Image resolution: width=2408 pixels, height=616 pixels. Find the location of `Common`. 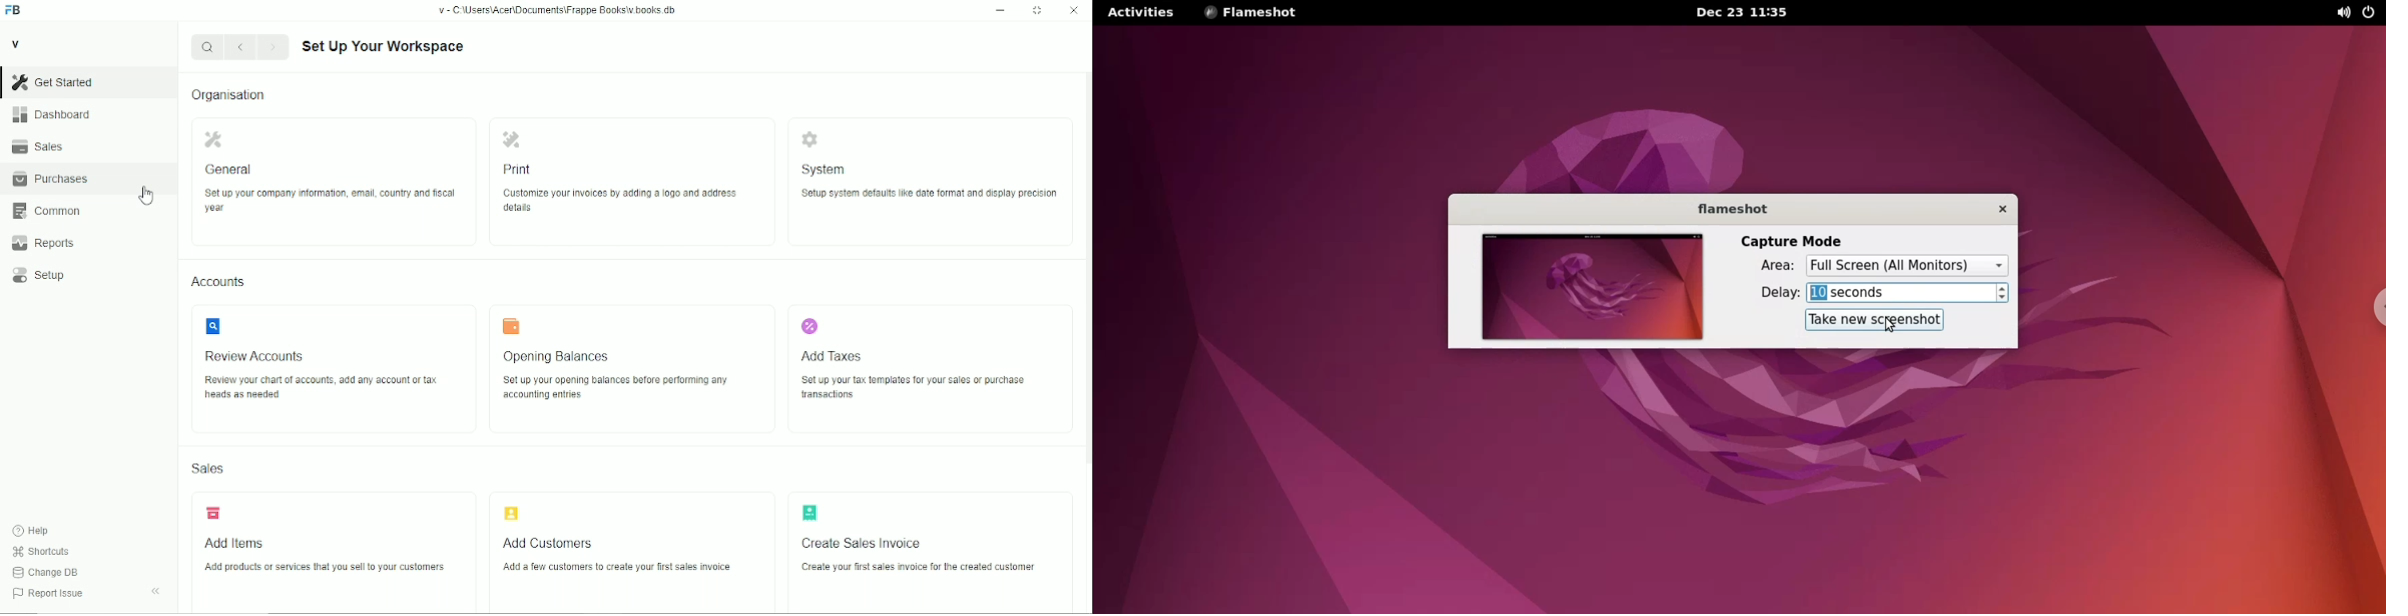

Common is located at coordinates (52, 212).